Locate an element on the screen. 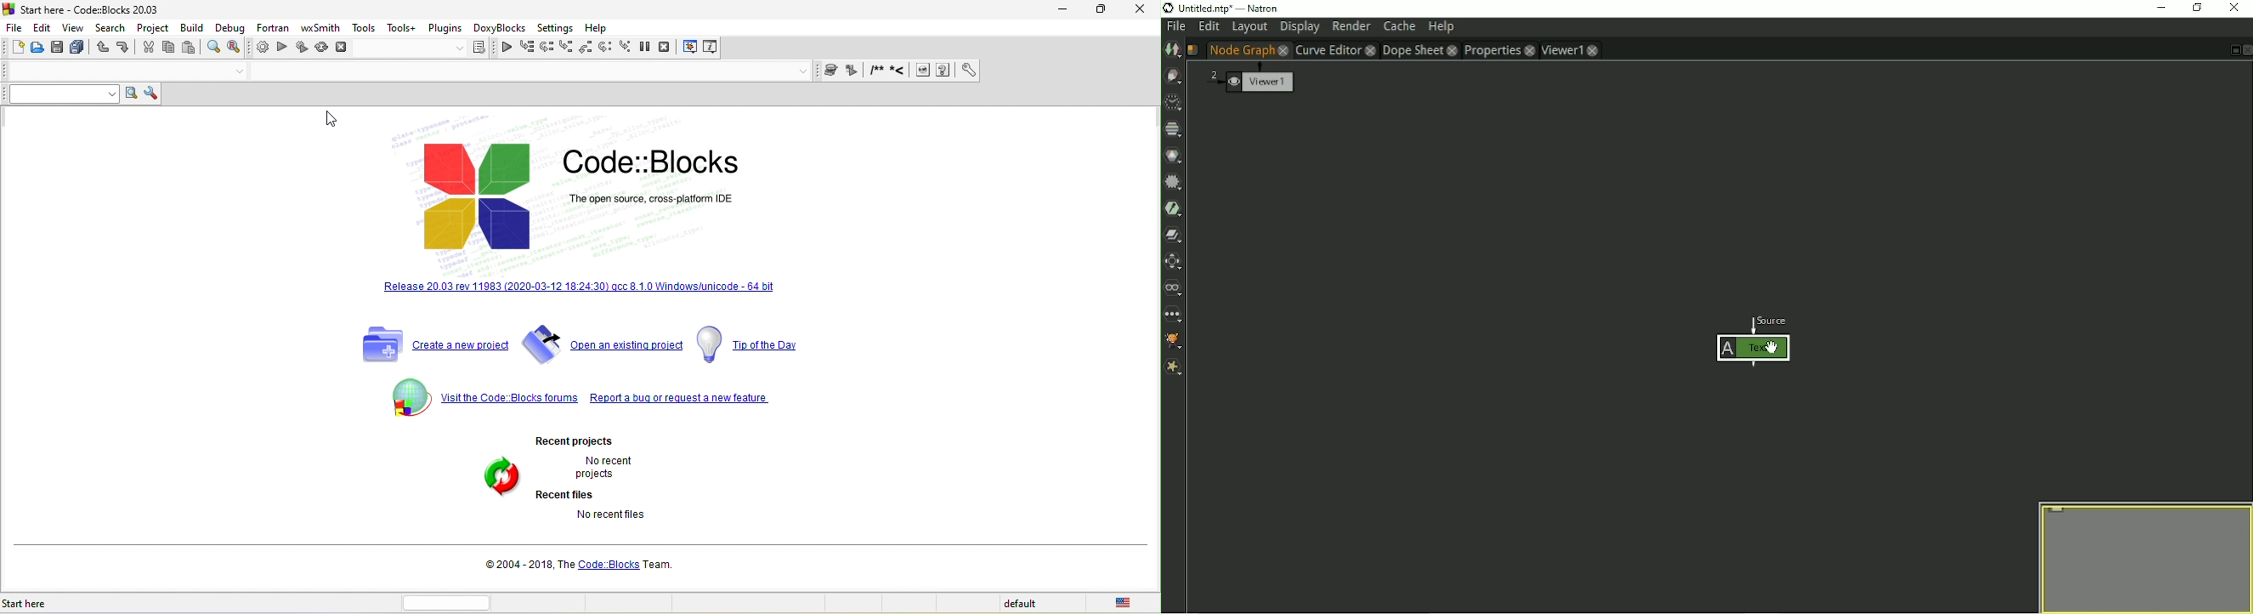 This screenshot has width=2268, height=616. rebuild is located at coordinates (321, 50).